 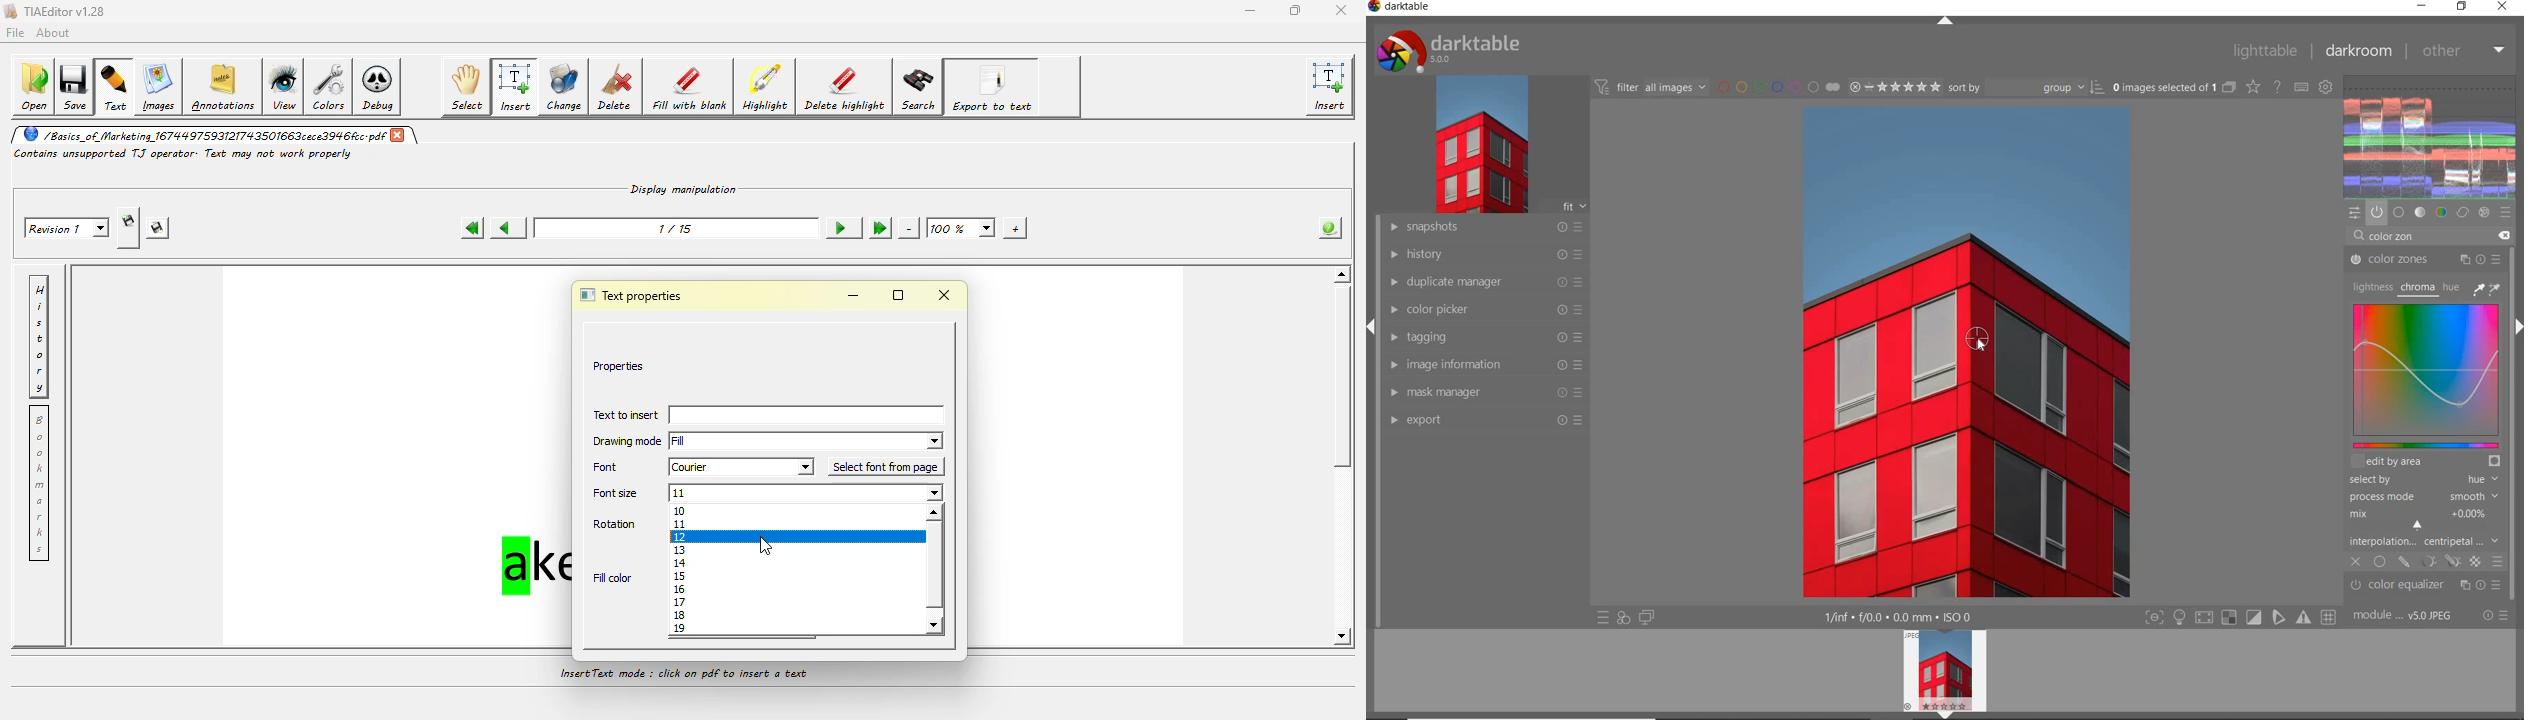 I want to click on presets, so click(x=2506, y=211).